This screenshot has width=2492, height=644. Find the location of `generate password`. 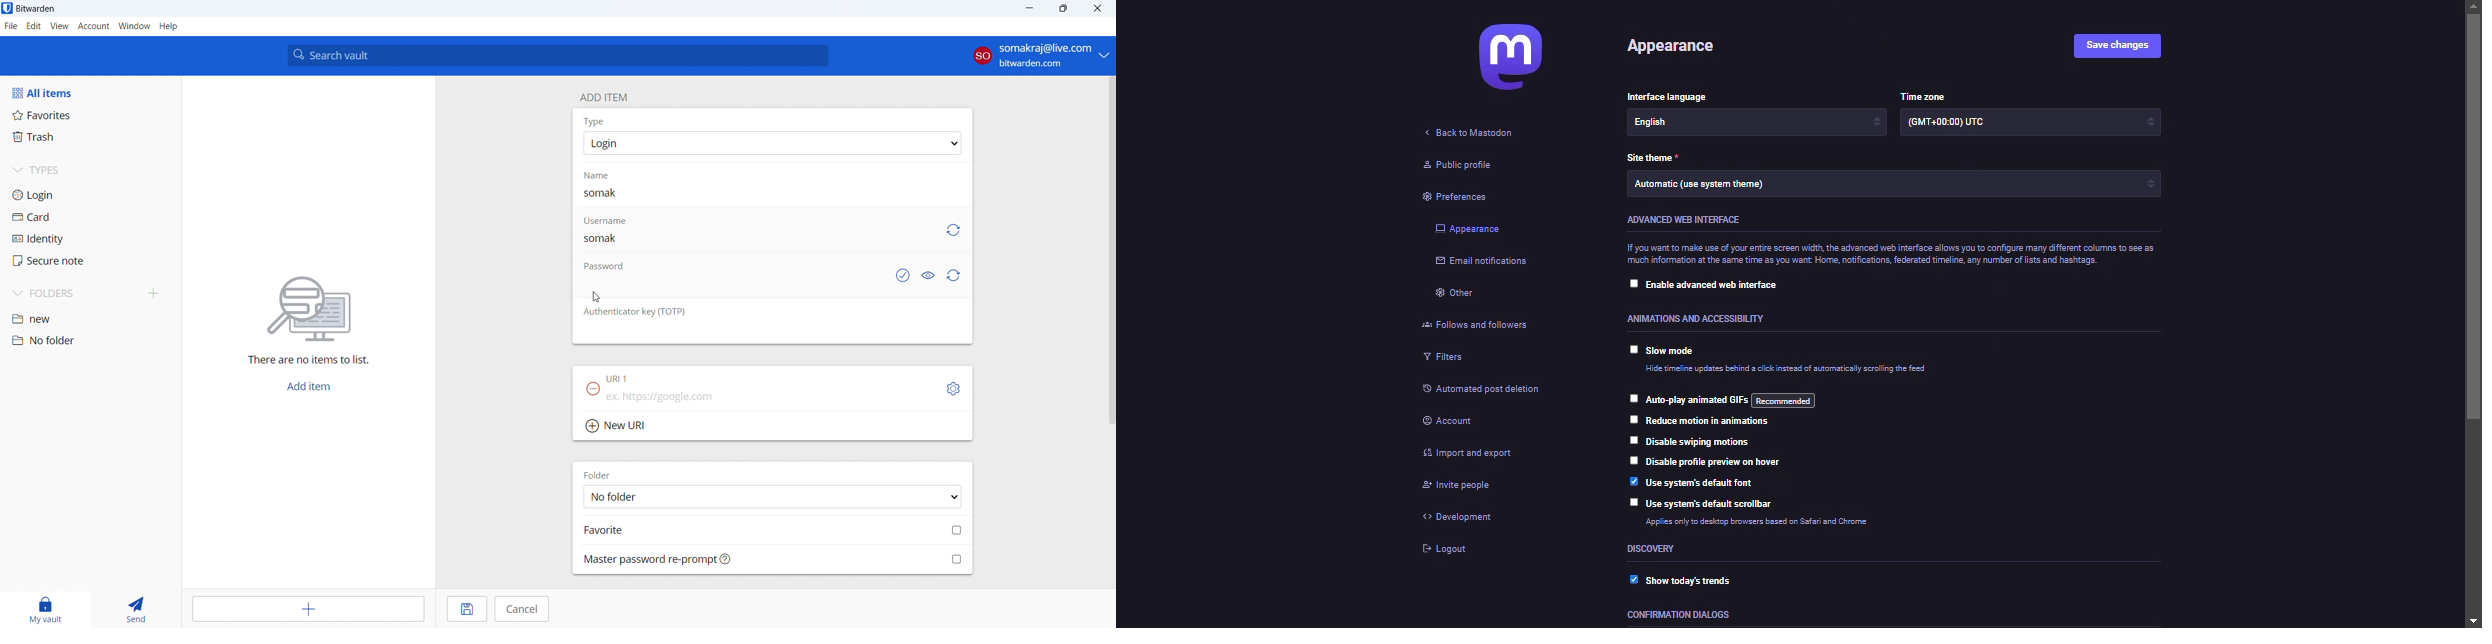

generate password is located at coordinates (955, 276).